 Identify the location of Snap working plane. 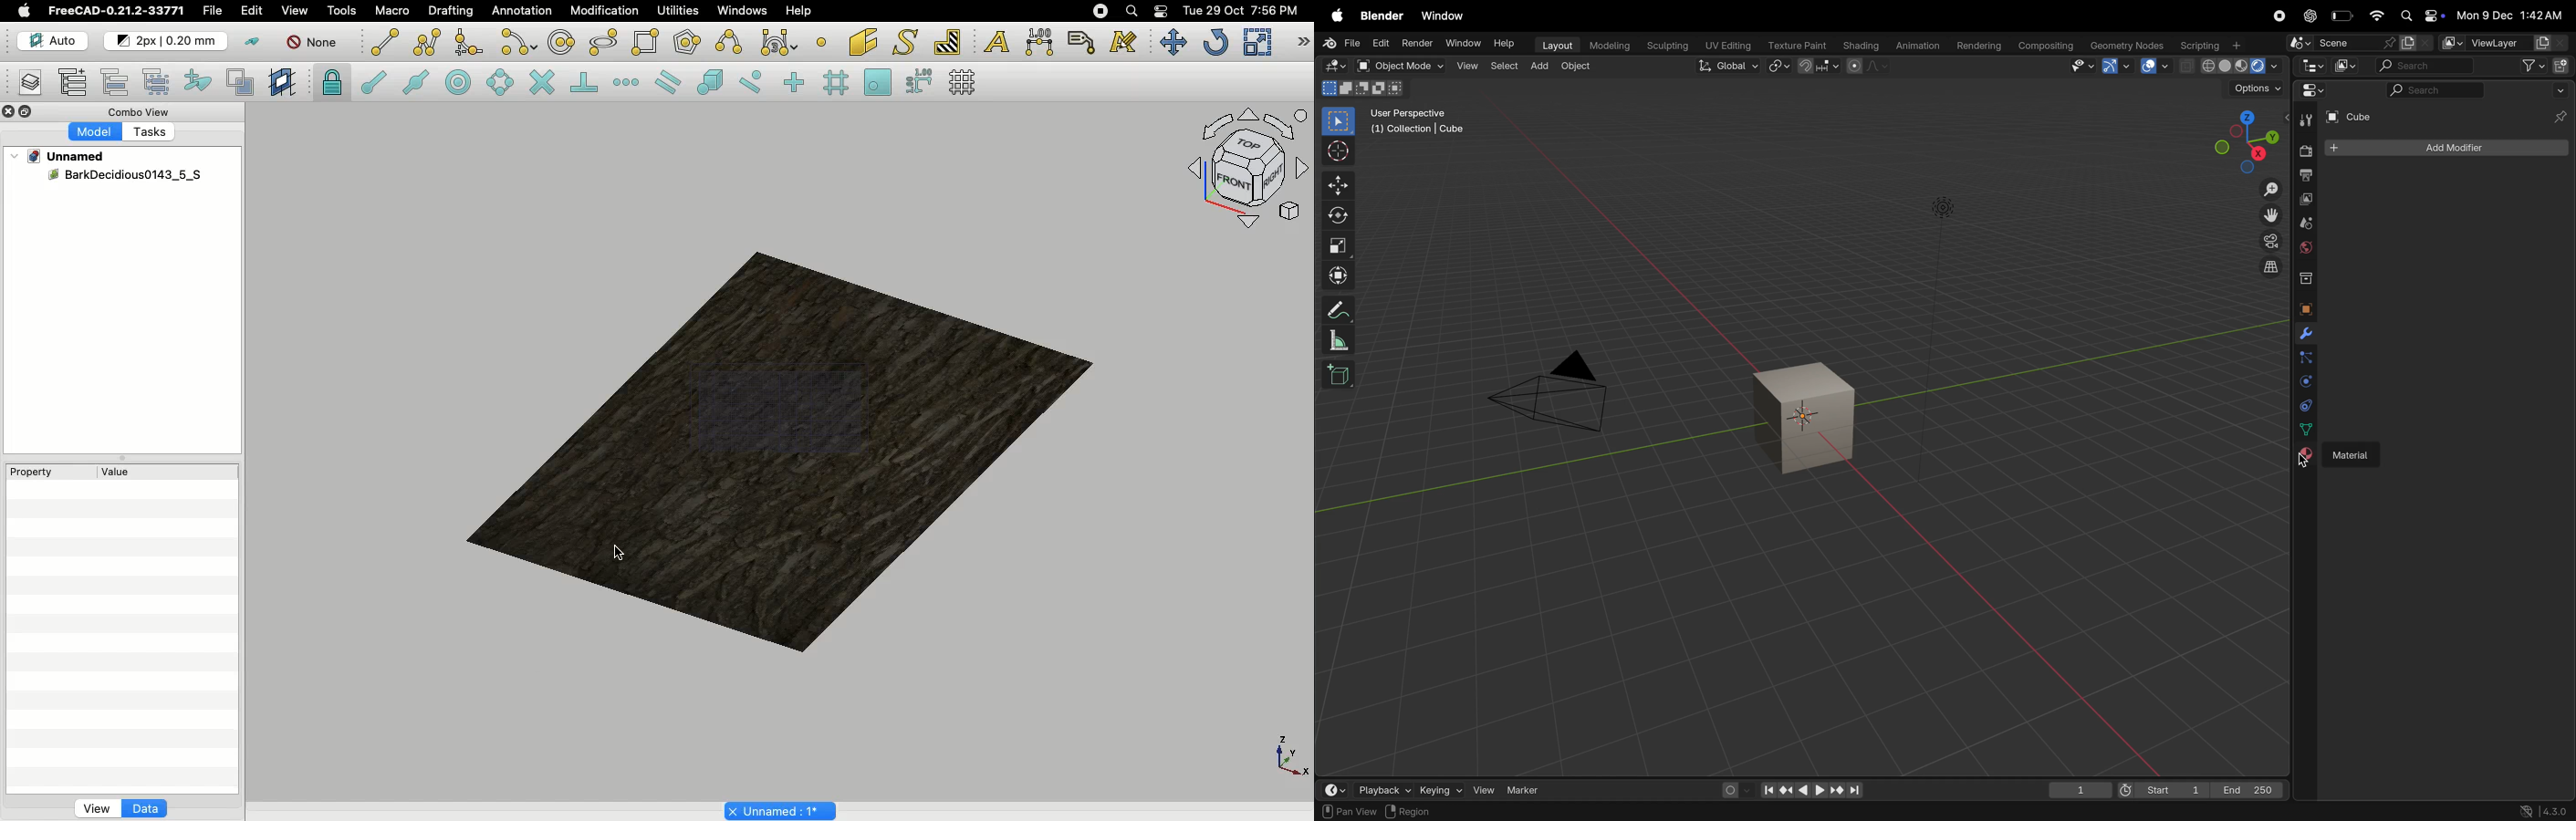
(878, 84).